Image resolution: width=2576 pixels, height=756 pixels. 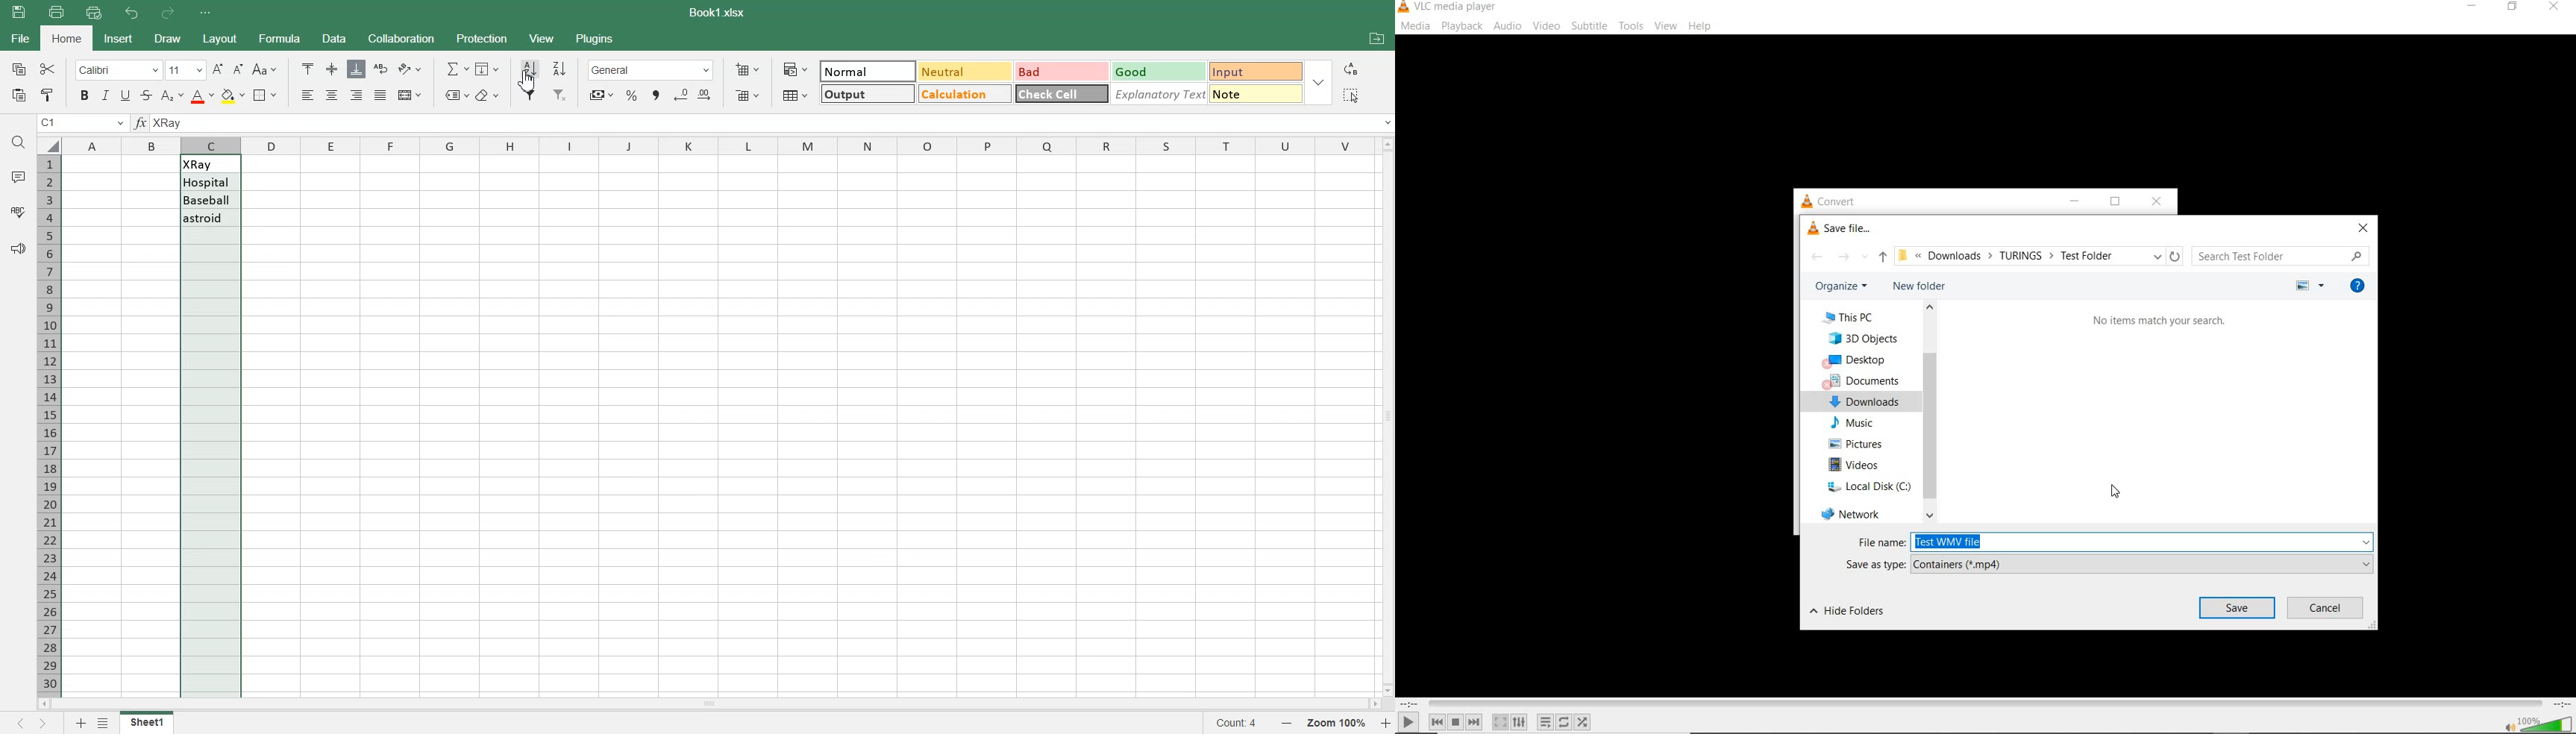 What do you see at coordinates (56, 11) in the screenshot?
I see `Print` at bounding box center [56, 11].